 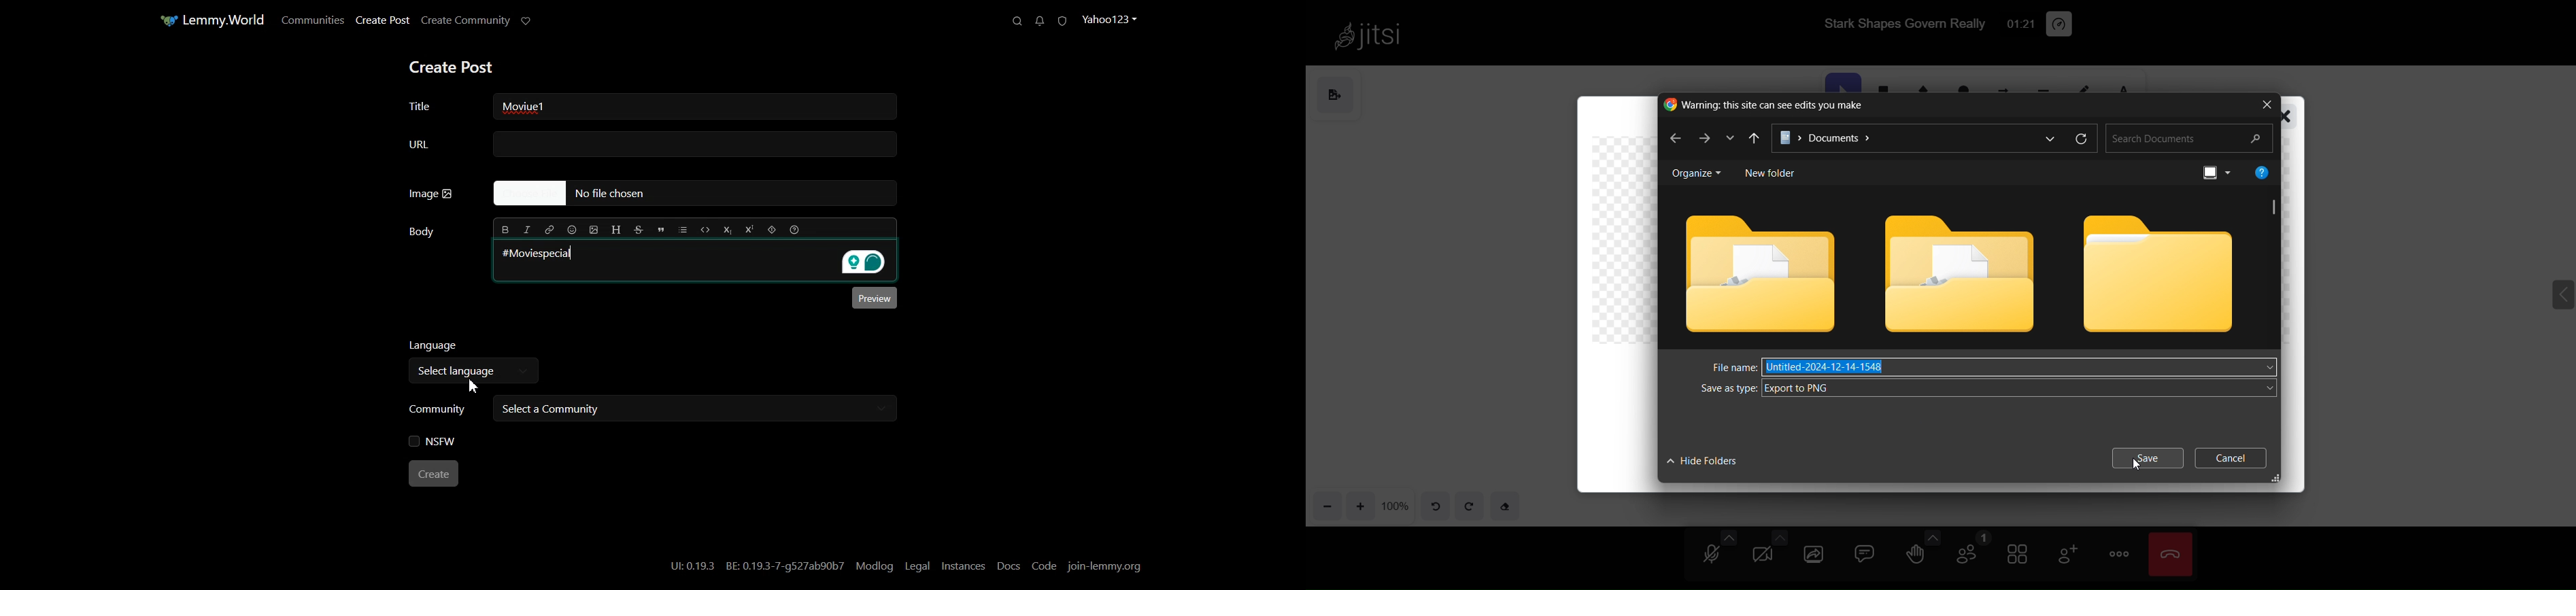 I want to click on URL, so click(x=649, y=145).